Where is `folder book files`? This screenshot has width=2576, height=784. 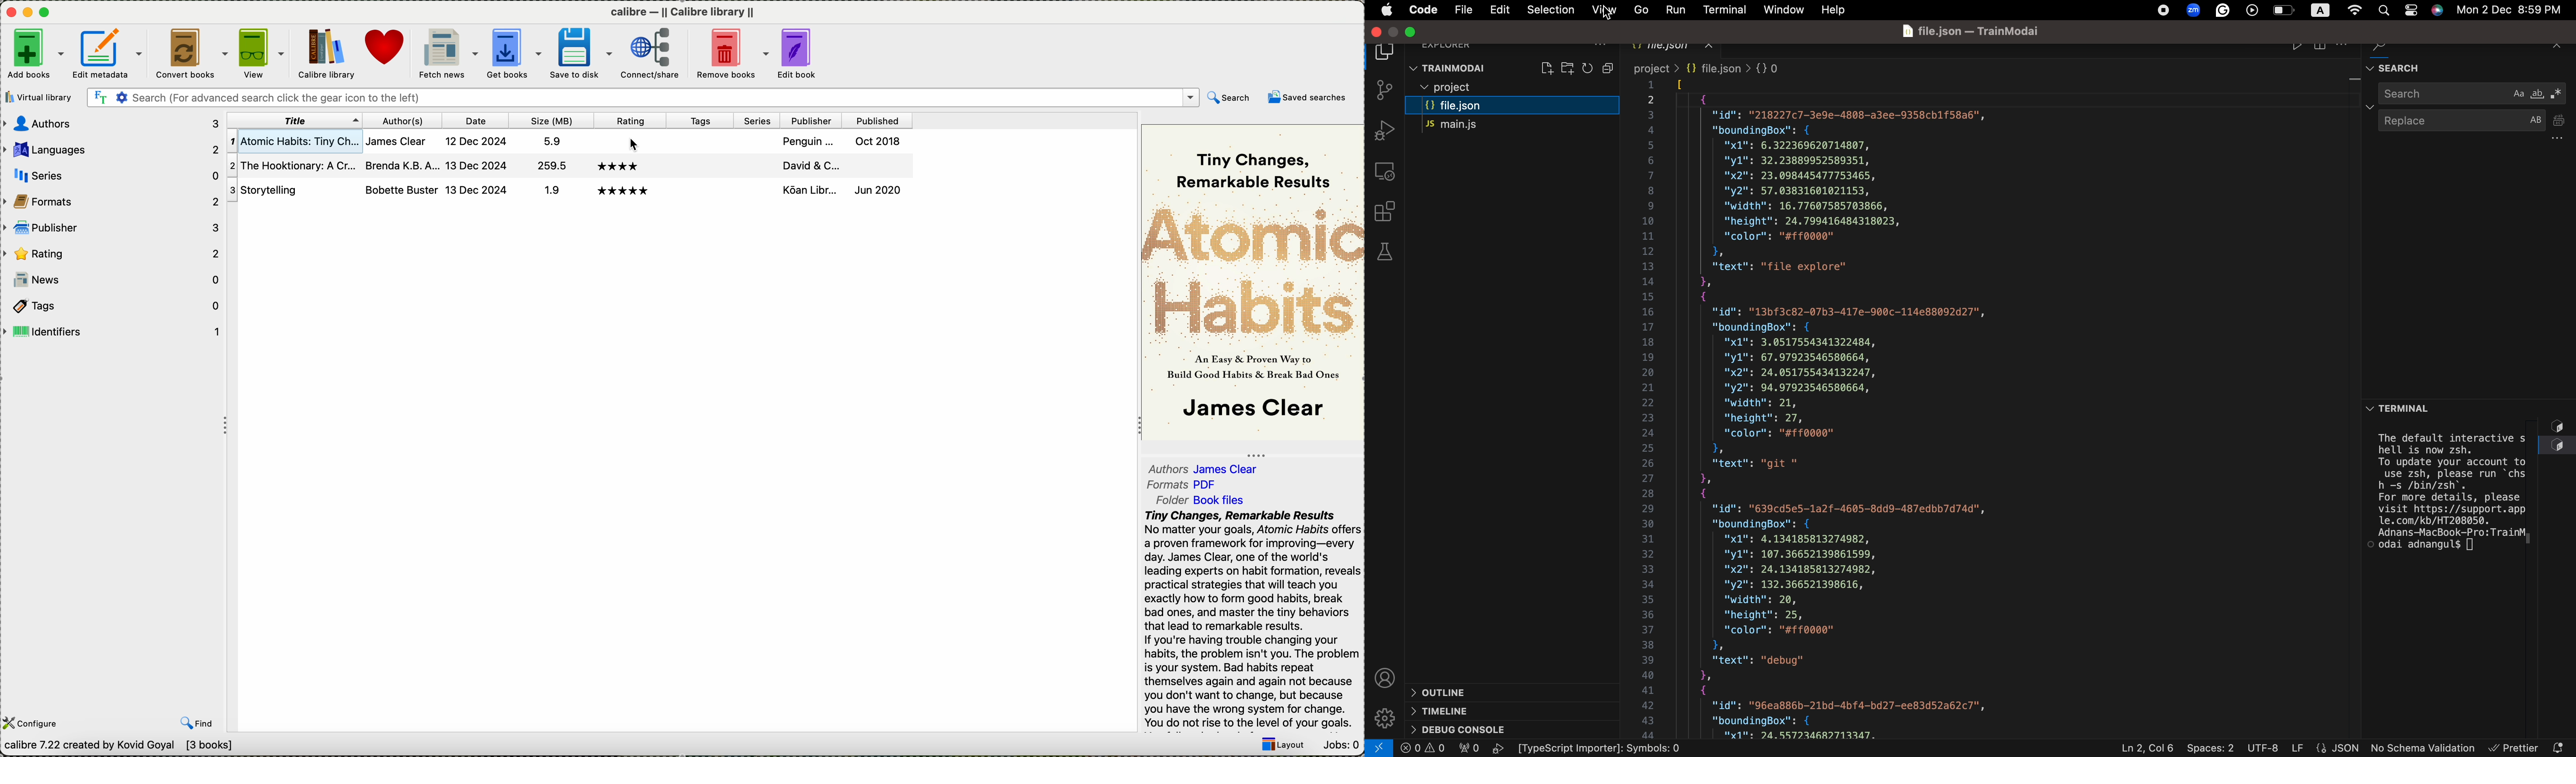 folder book files is located at coordinates (1165, 500).